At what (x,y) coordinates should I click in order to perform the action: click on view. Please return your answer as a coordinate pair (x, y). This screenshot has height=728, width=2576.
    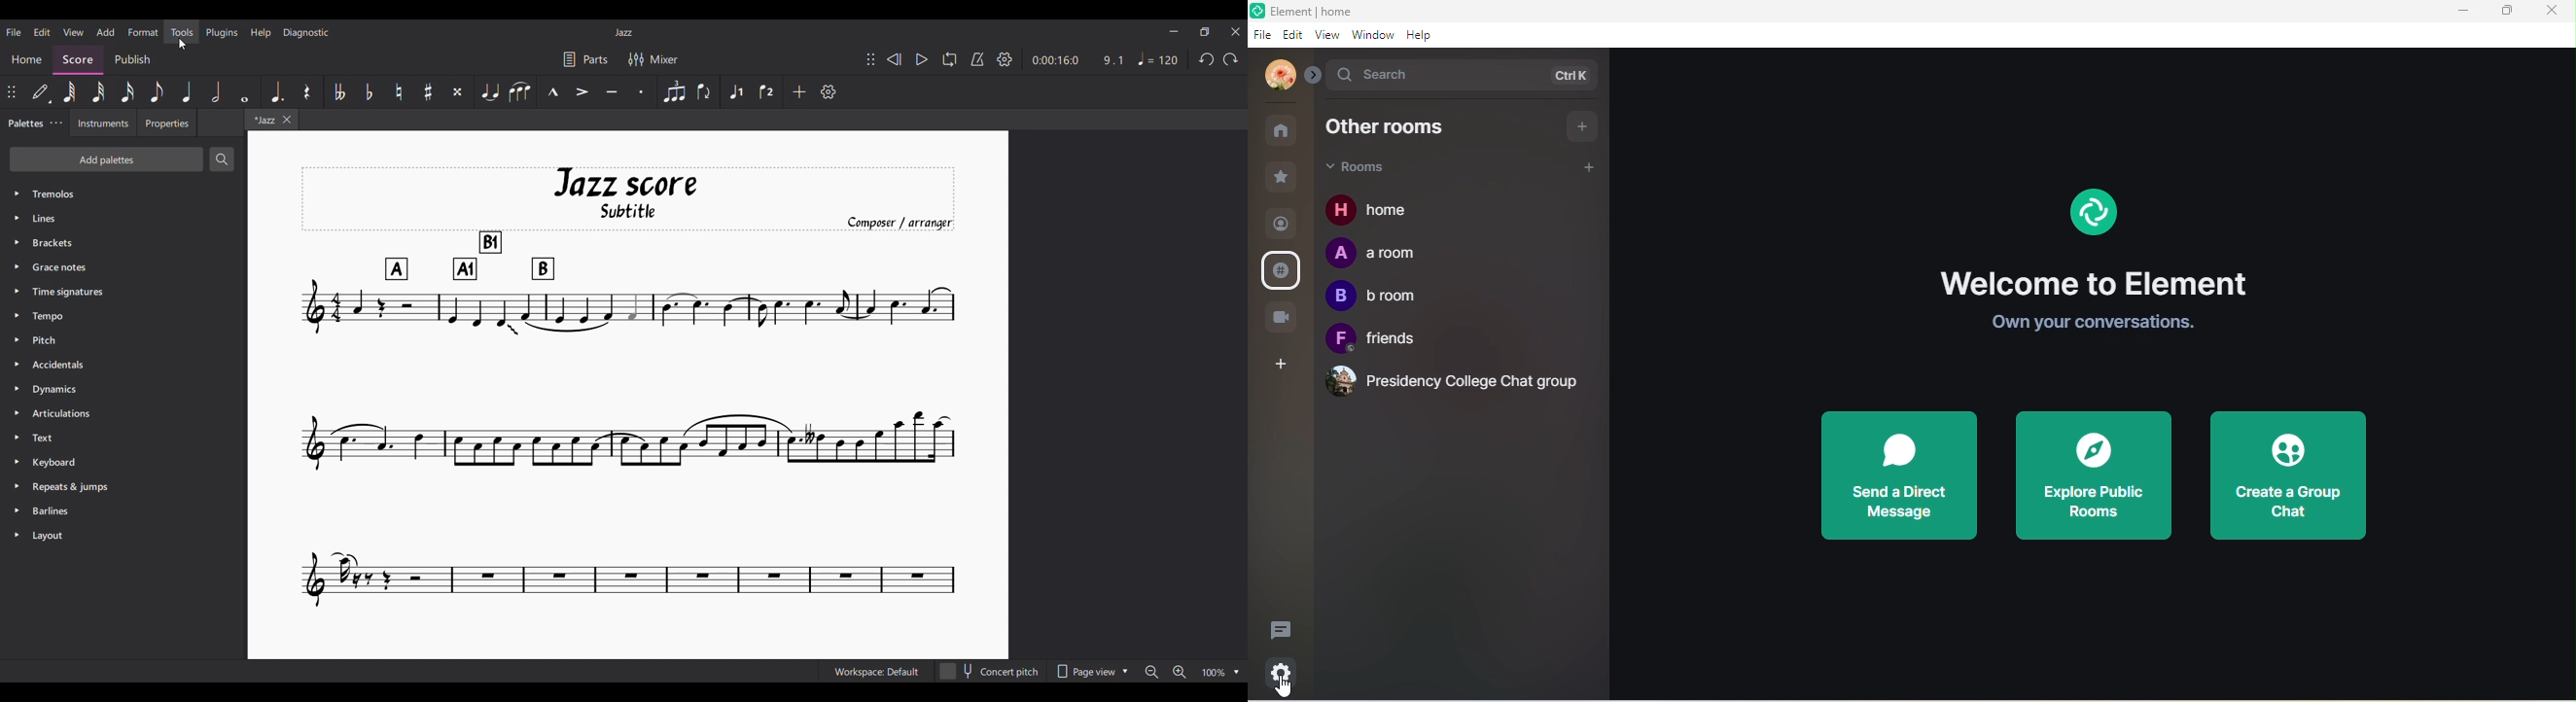
    Looking at the image, I should click on (1331, 35).